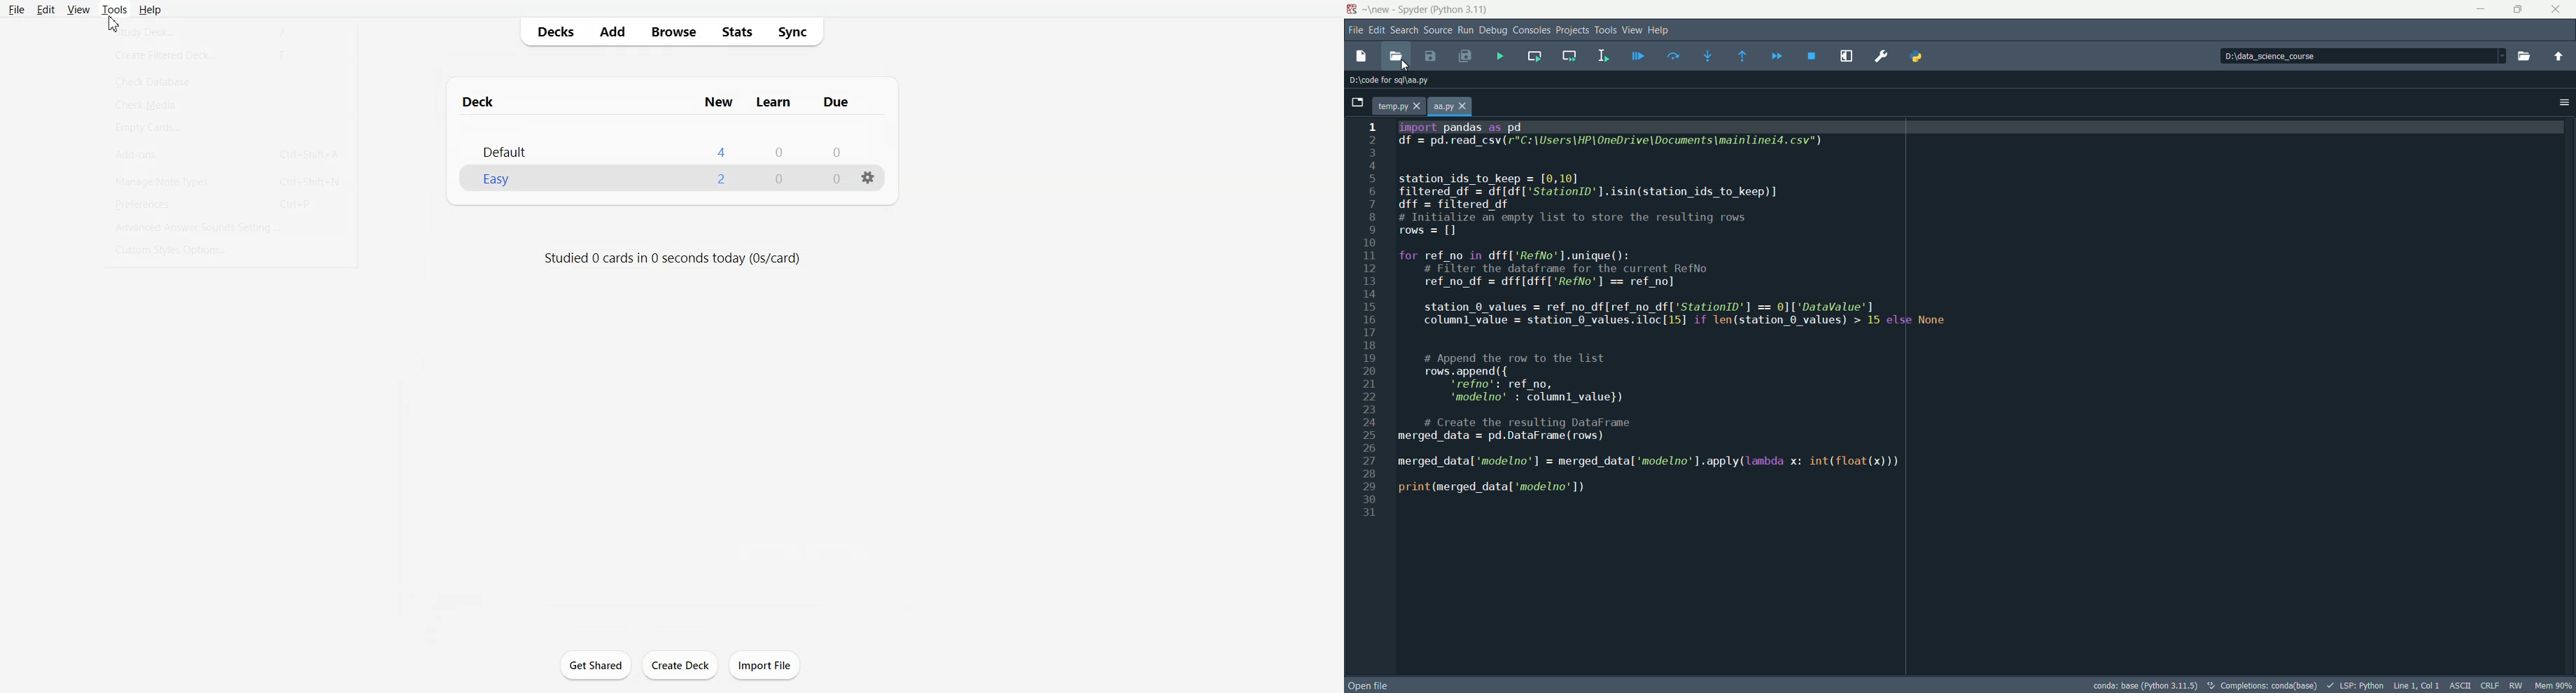  Describe the element at coordinates (1845, 56) in the screenshot. I see `maximize current pane` at that location.